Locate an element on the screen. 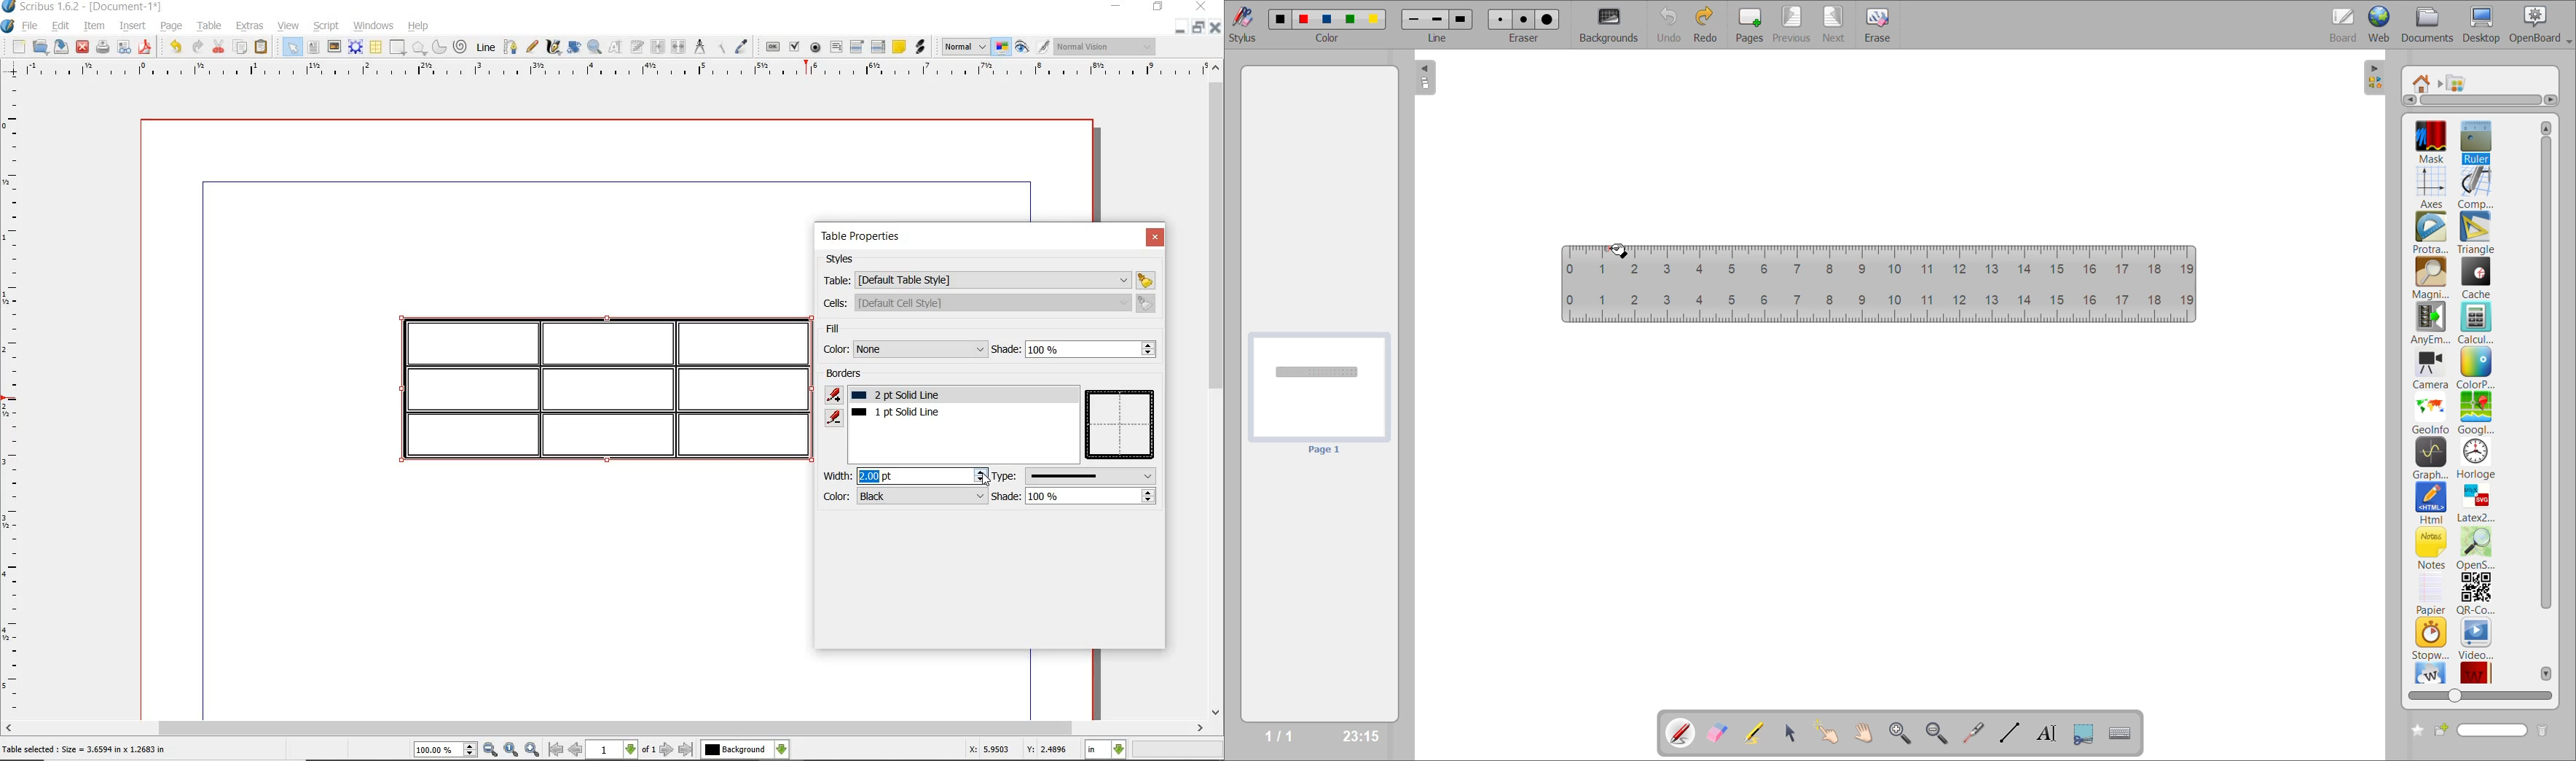  select current page is located at coordinates (621, 749).